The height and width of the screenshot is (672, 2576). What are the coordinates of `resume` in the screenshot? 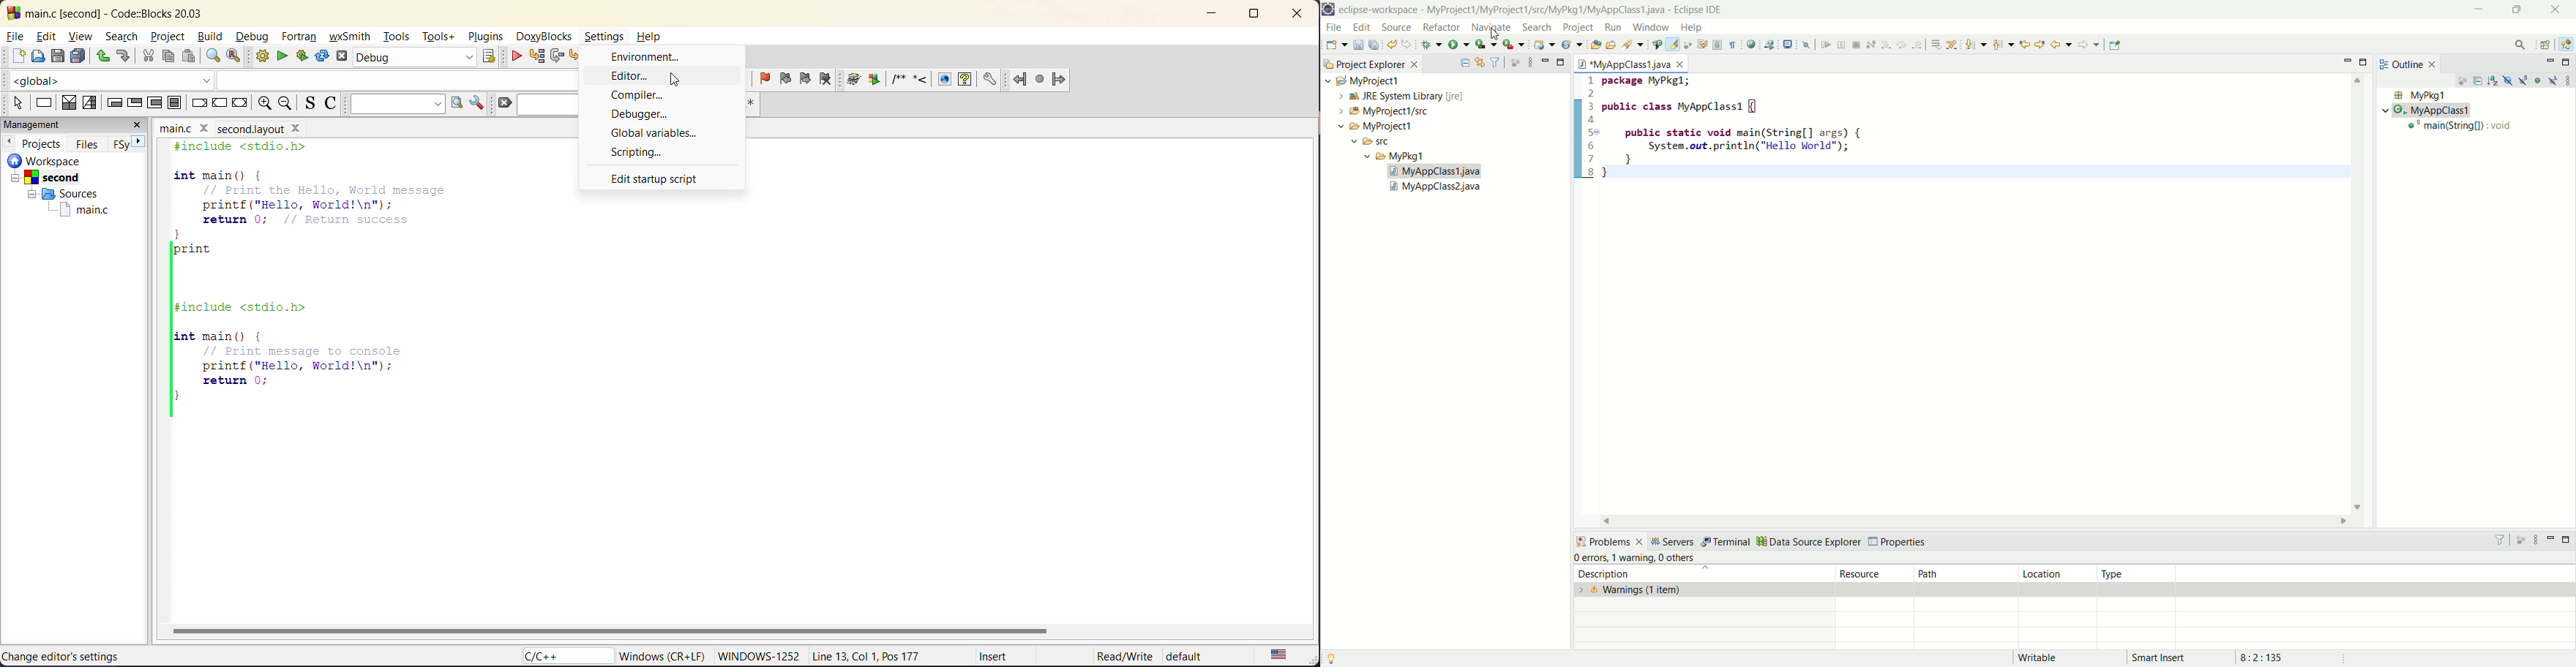 It's located at (1825, 46).